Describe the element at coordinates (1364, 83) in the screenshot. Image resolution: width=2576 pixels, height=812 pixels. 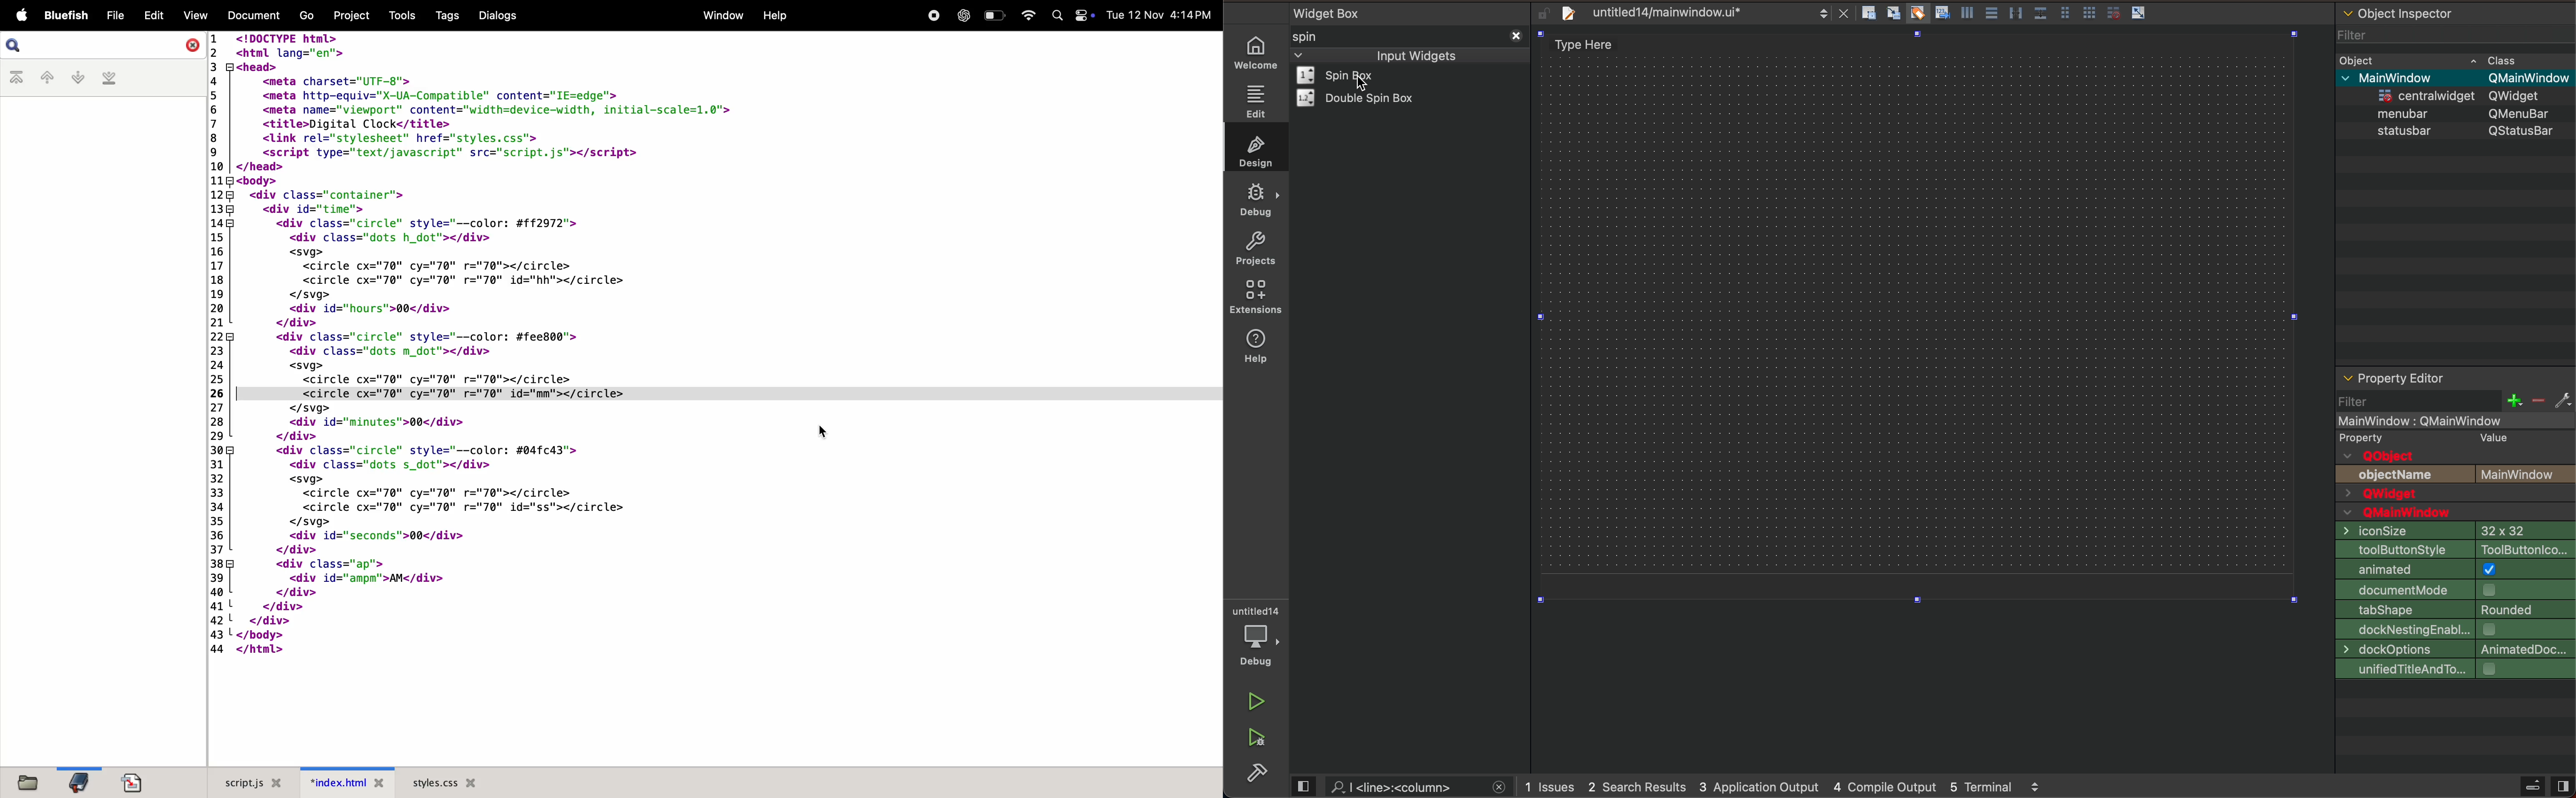
I see `cursor` at that location.